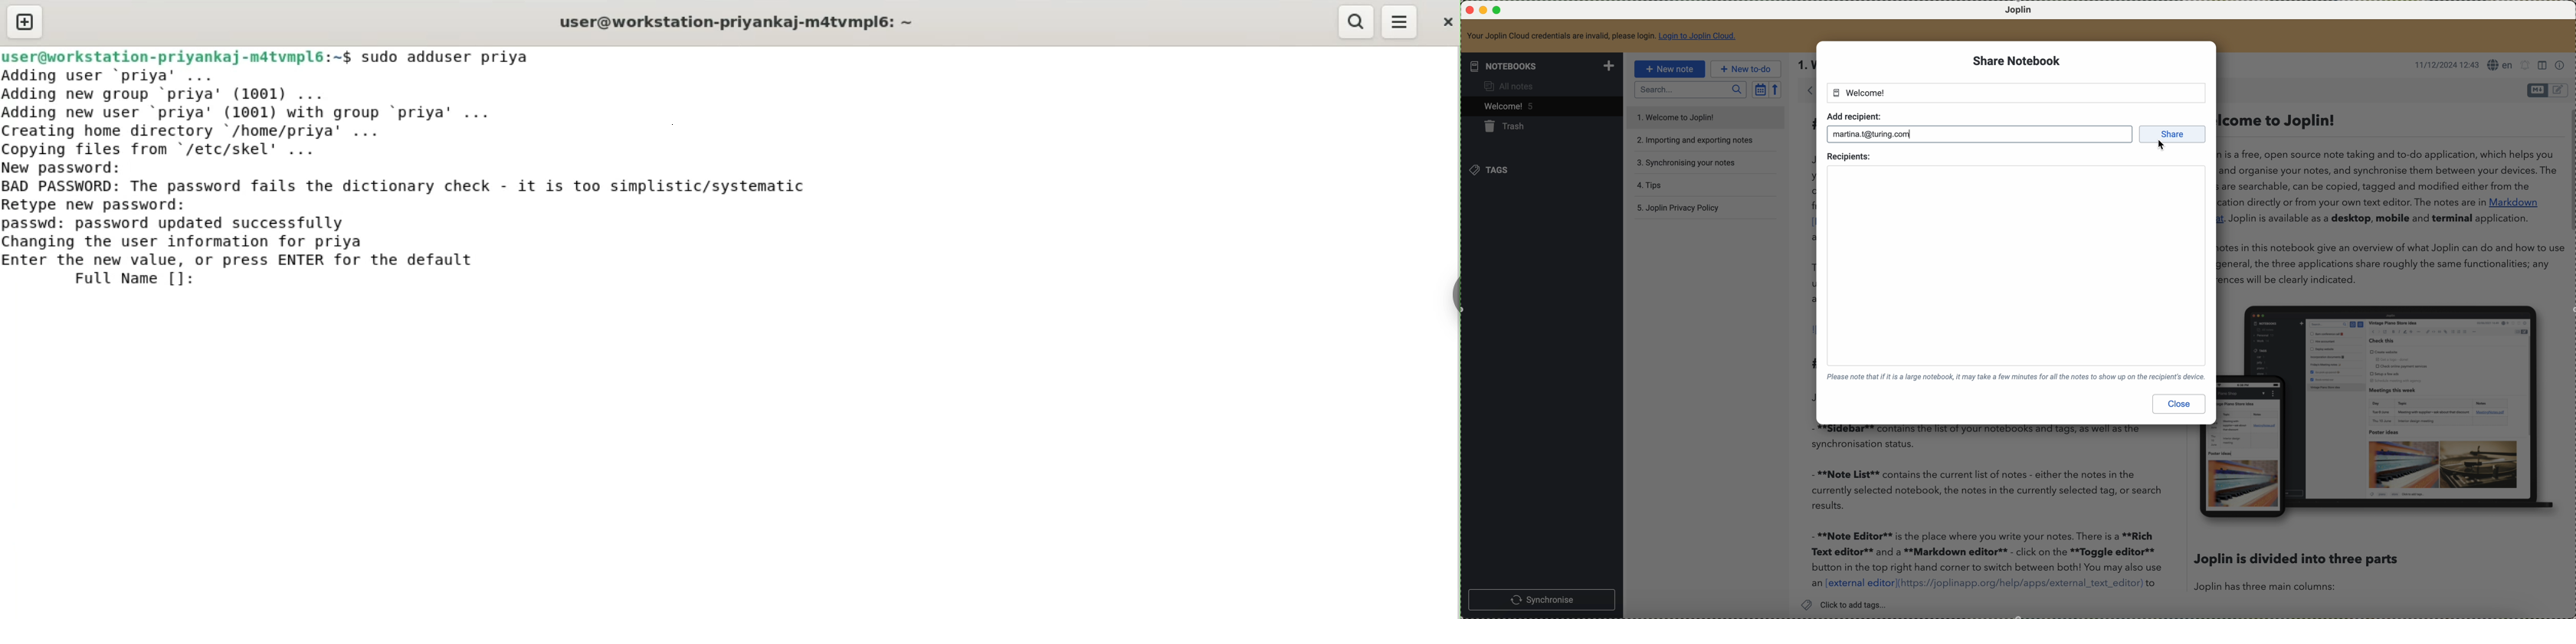  Describe the element at coordinates (1499, 10) in the screenshot. I see `maximize Joplin` at that location.